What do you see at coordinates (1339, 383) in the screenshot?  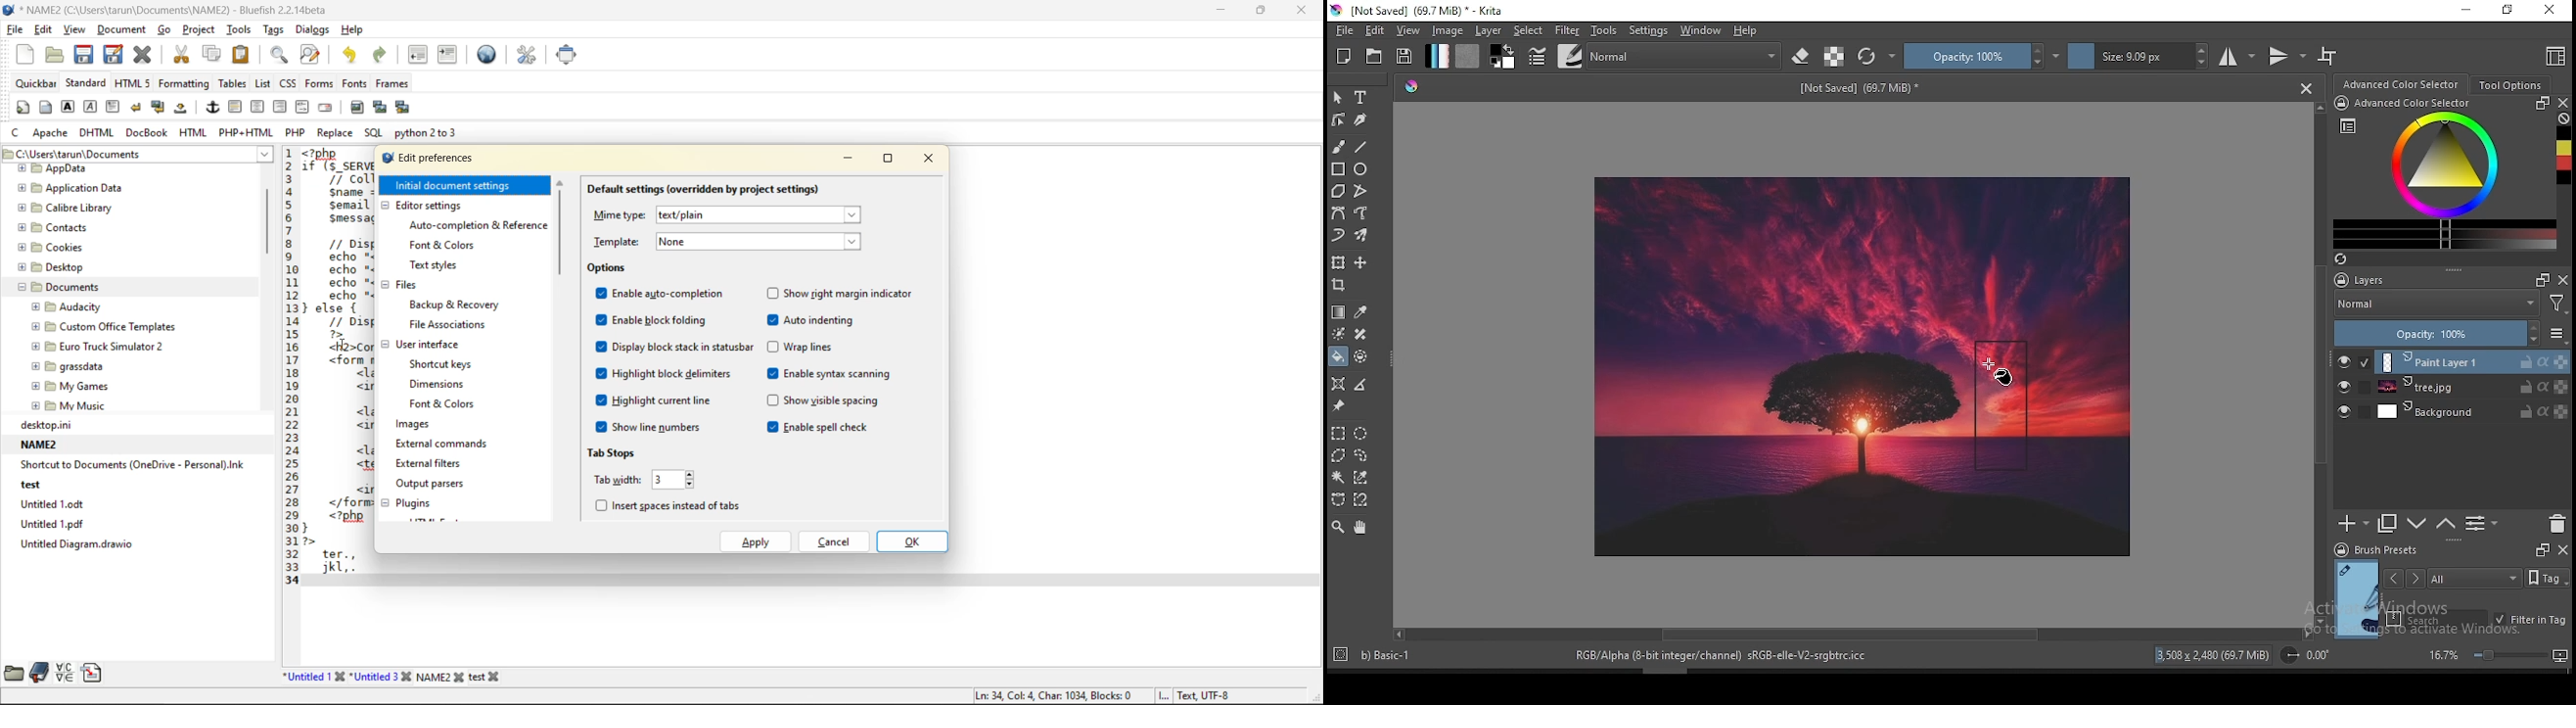 I see `assistant tool` at bounding box center [1339, 383].